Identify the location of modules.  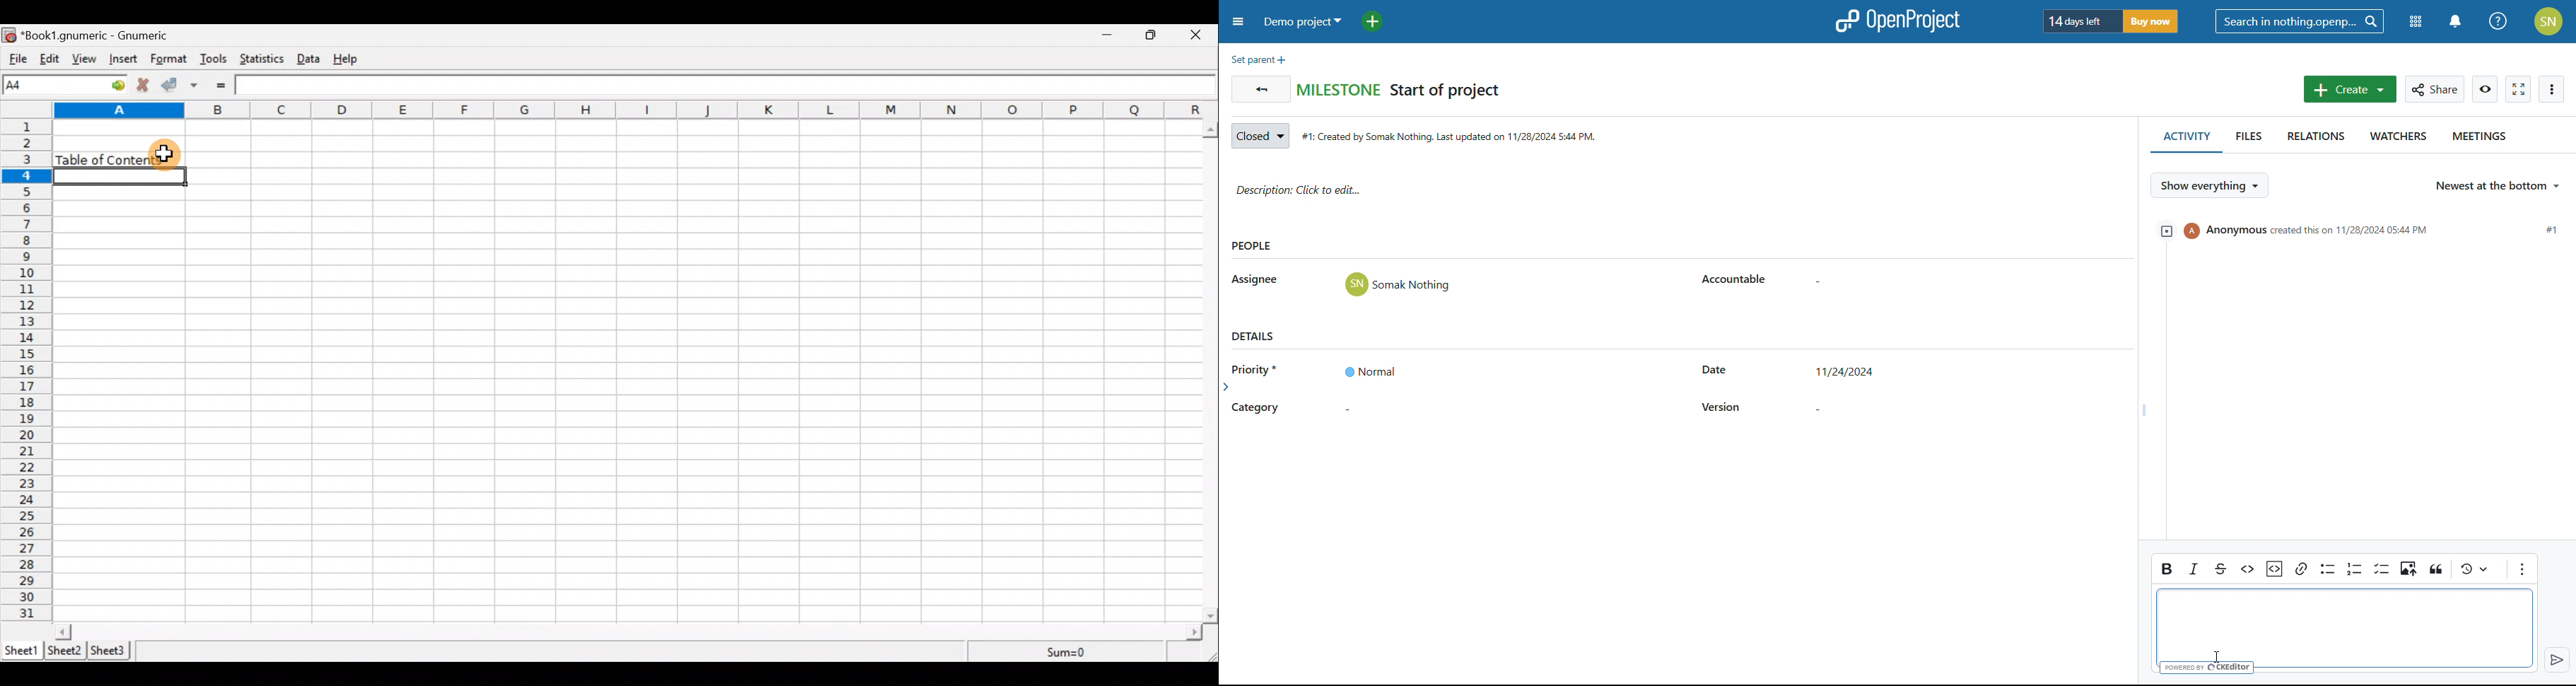
(2413, 23).